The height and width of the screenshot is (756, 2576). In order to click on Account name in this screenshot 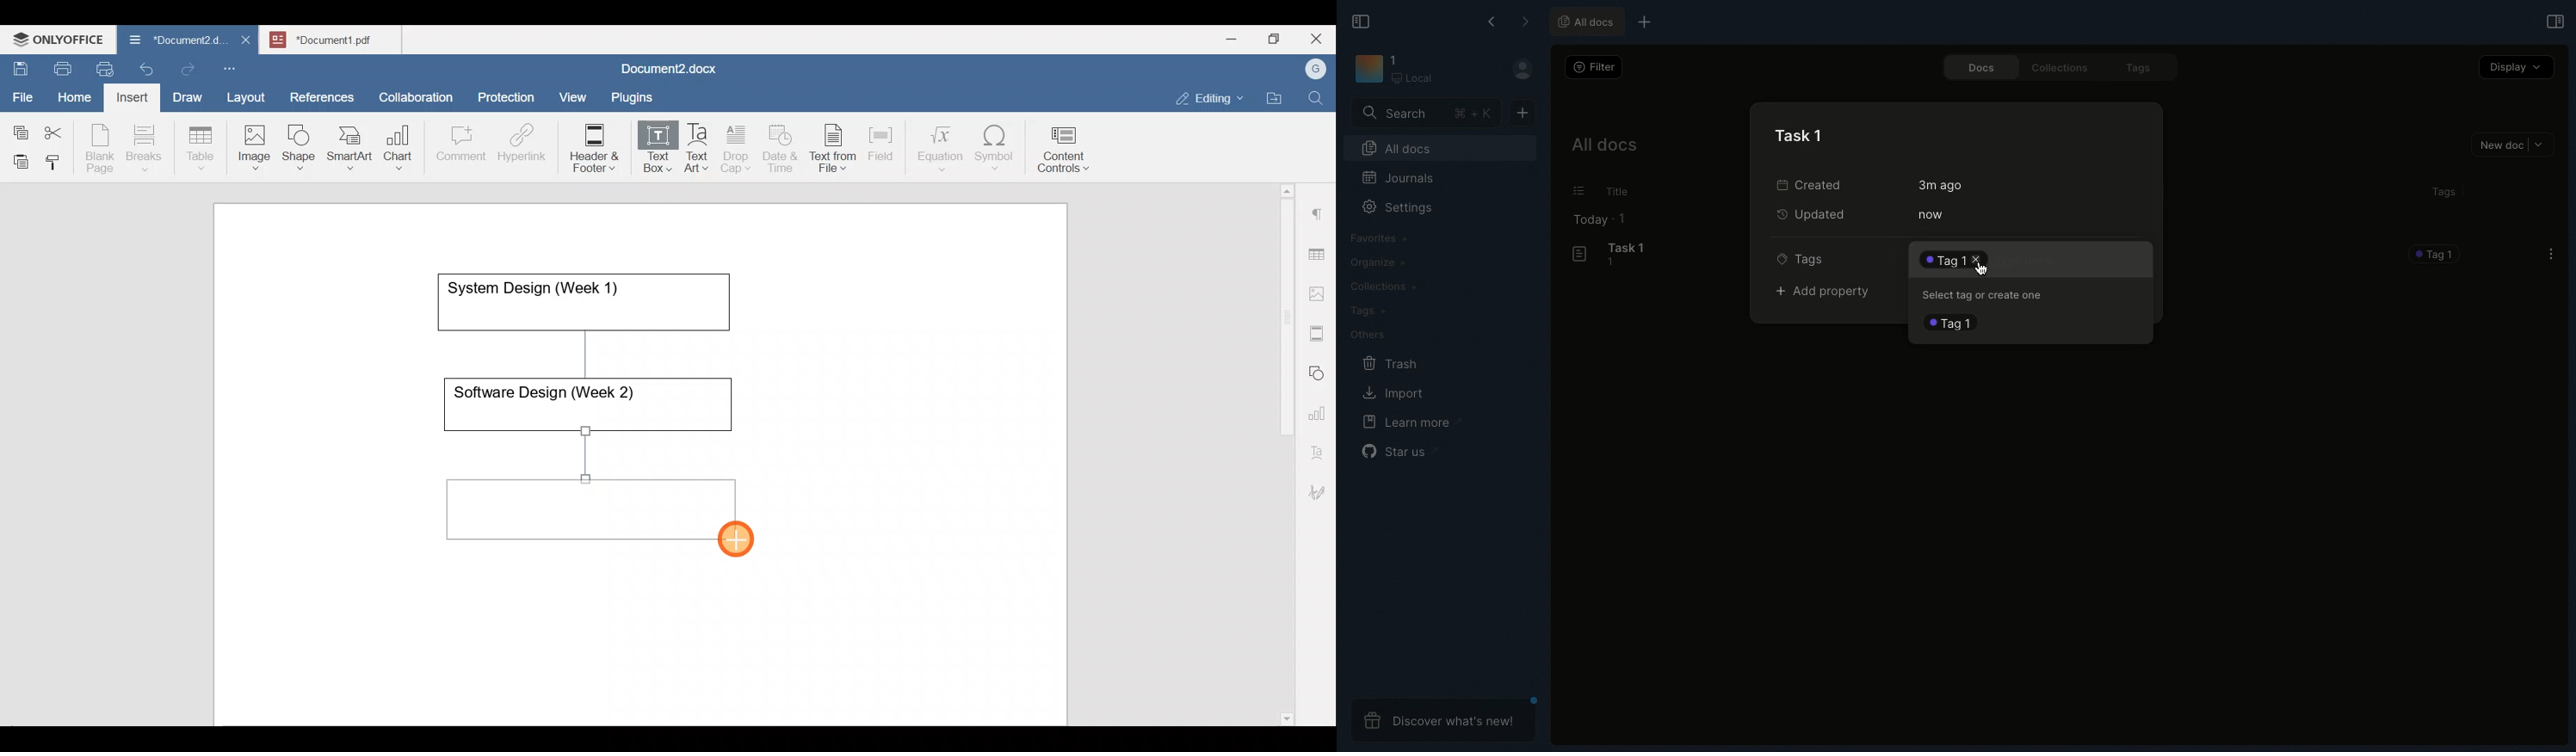, I will do `click(1313, 70)`.